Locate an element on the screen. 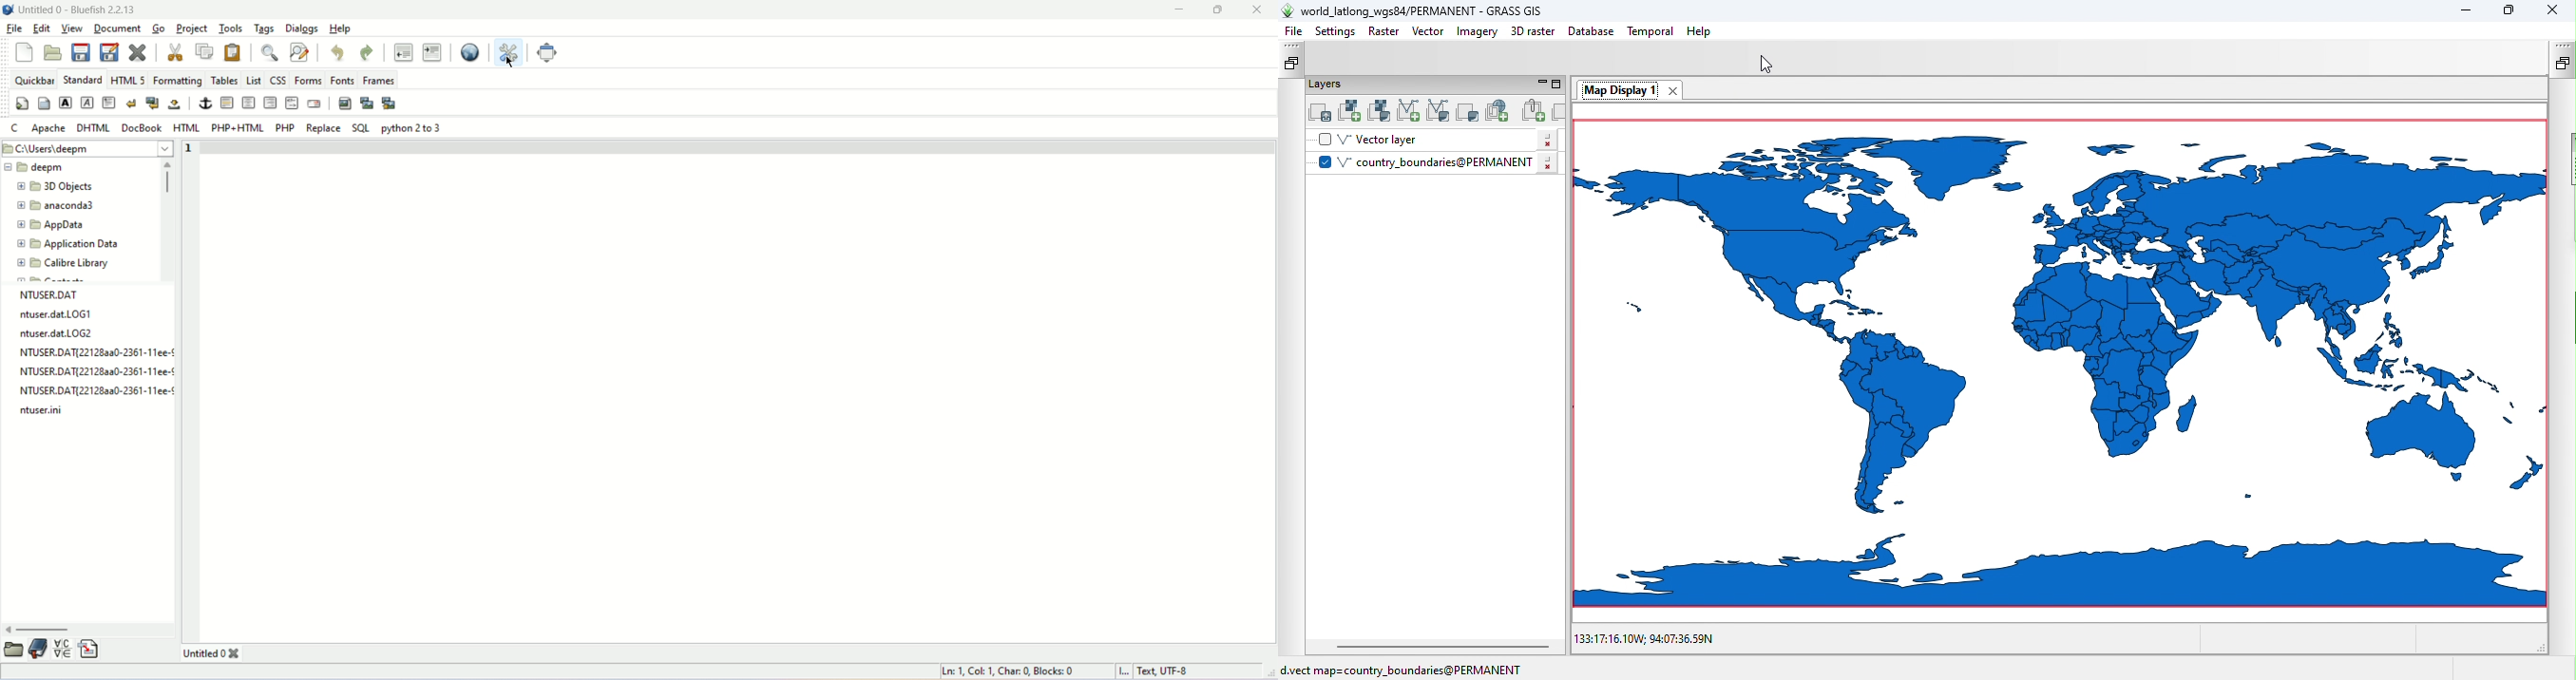 The image size is (2576, 700). text, UTF-8 is located at coordinates (1160, 670).